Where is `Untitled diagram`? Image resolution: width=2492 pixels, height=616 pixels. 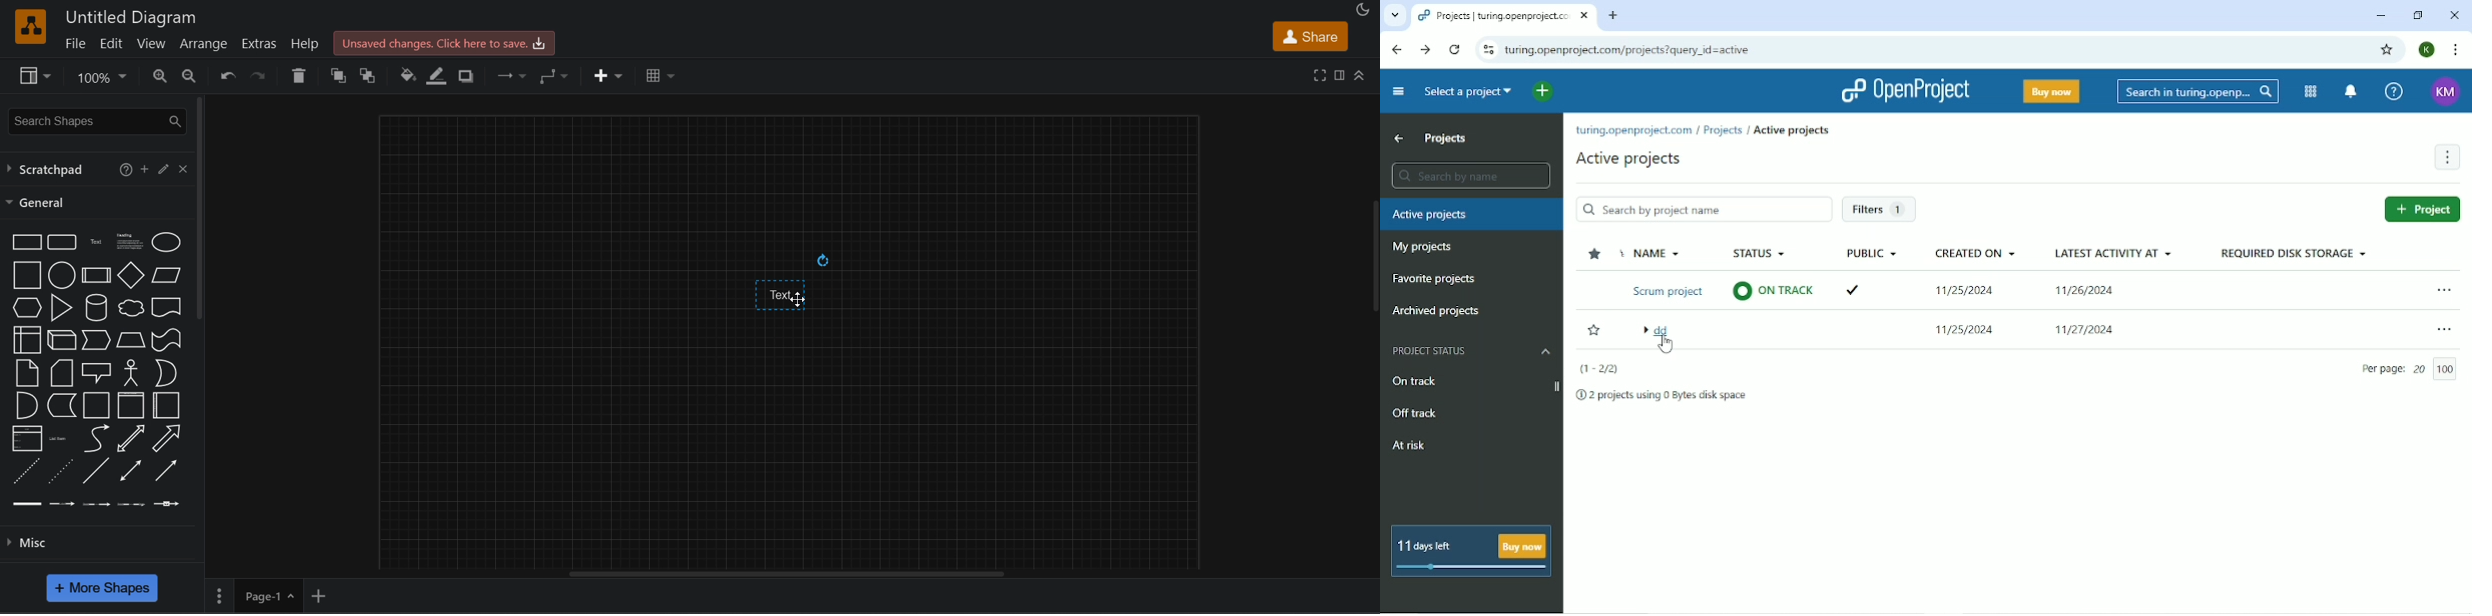 Untitled diagram is located at coordinates (131, 17).